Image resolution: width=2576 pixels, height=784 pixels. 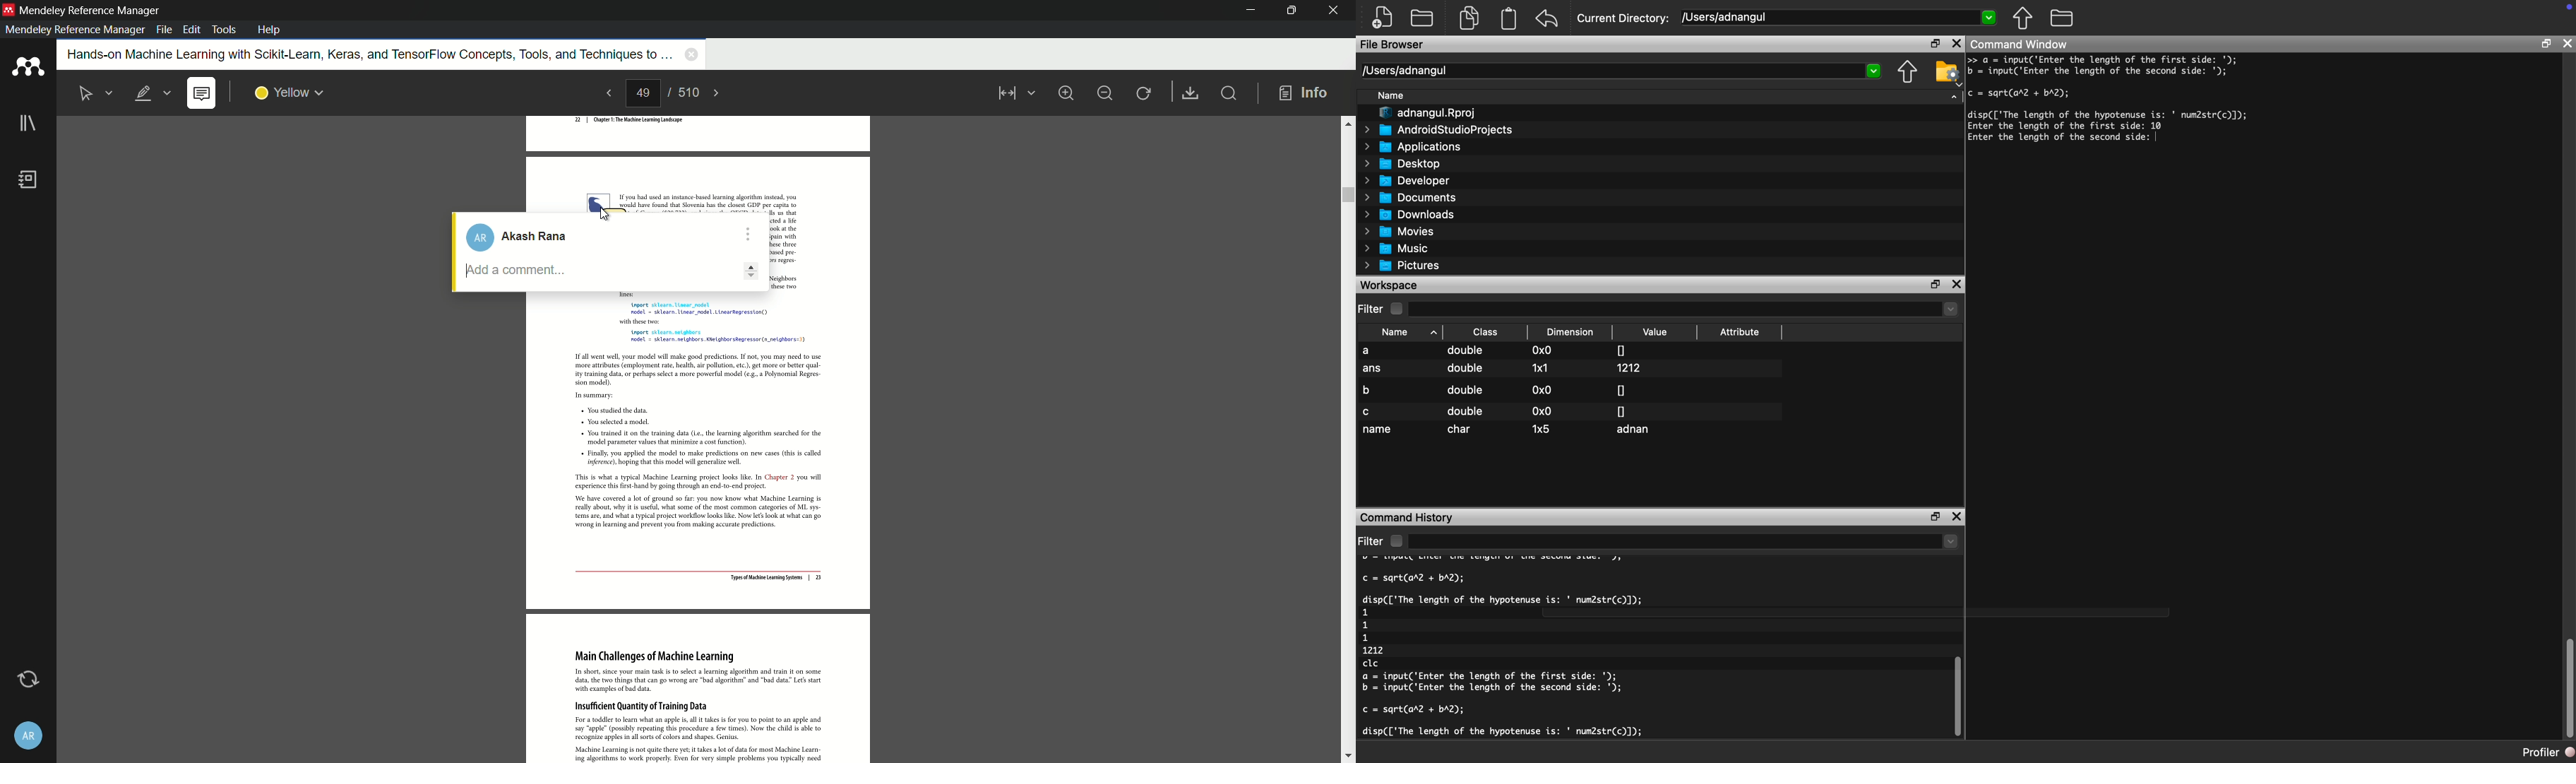 I want to click on dropdown, so click(x=1685, y=309).